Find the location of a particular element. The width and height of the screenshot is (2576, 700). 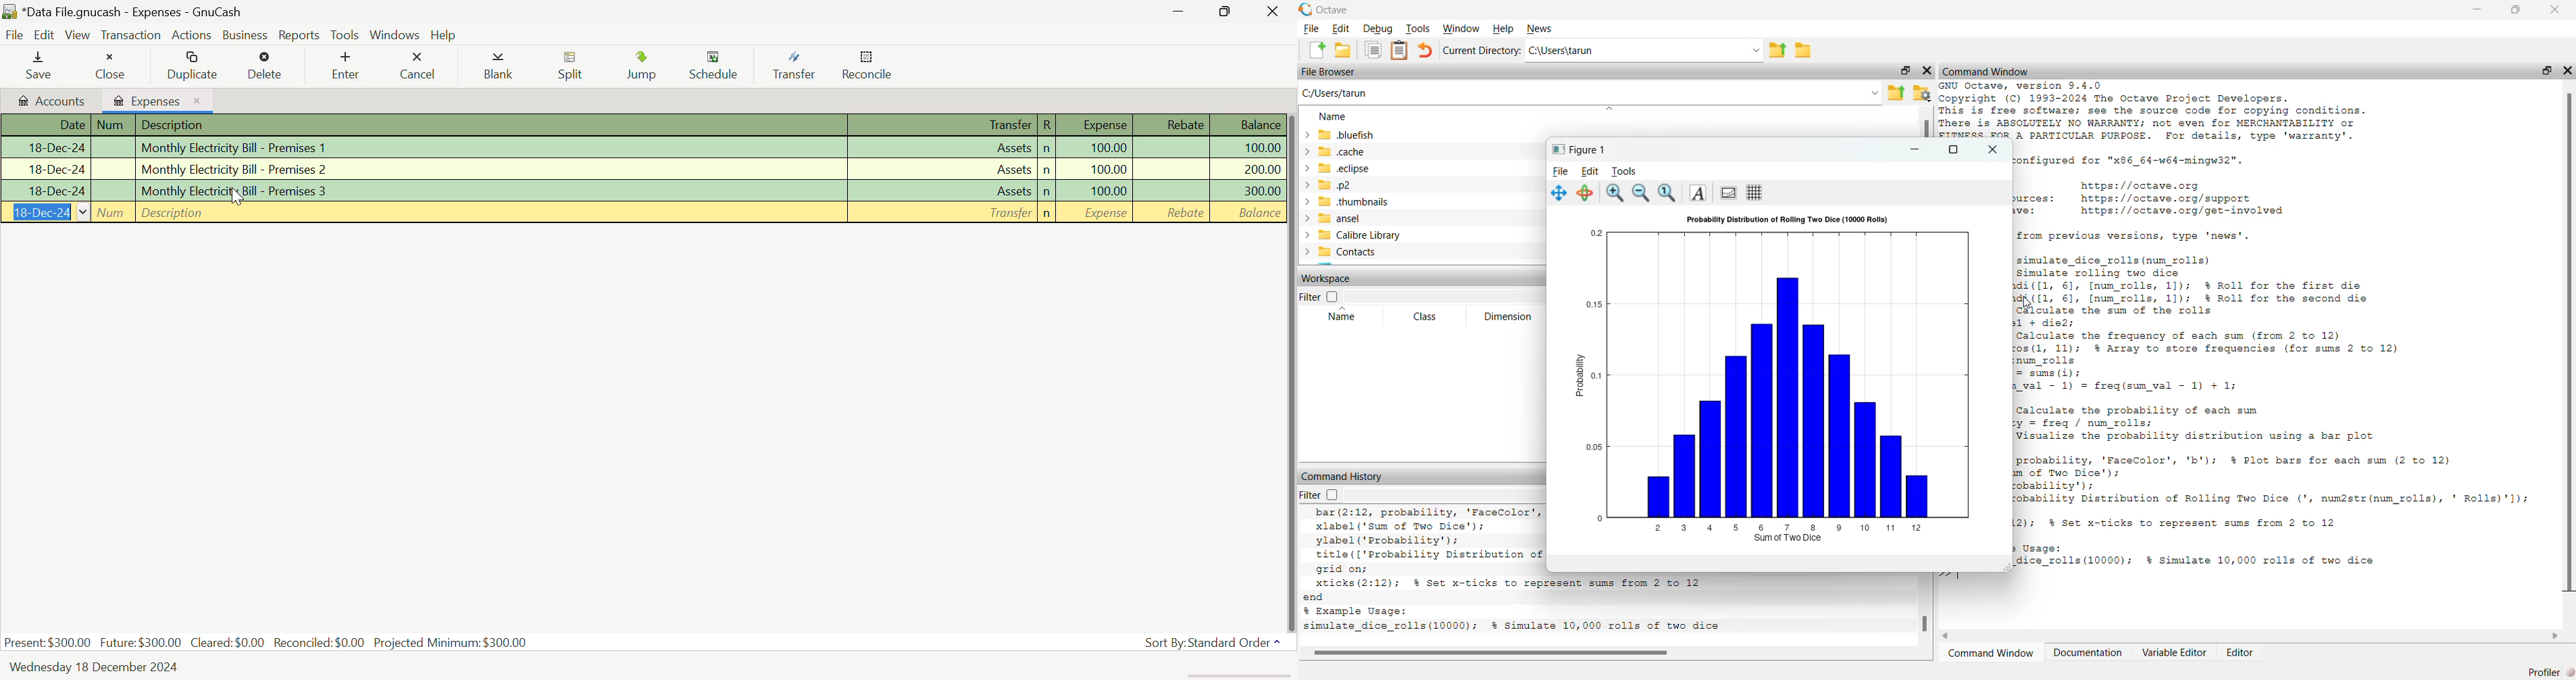

command History is located at coordinates (1344, 477).